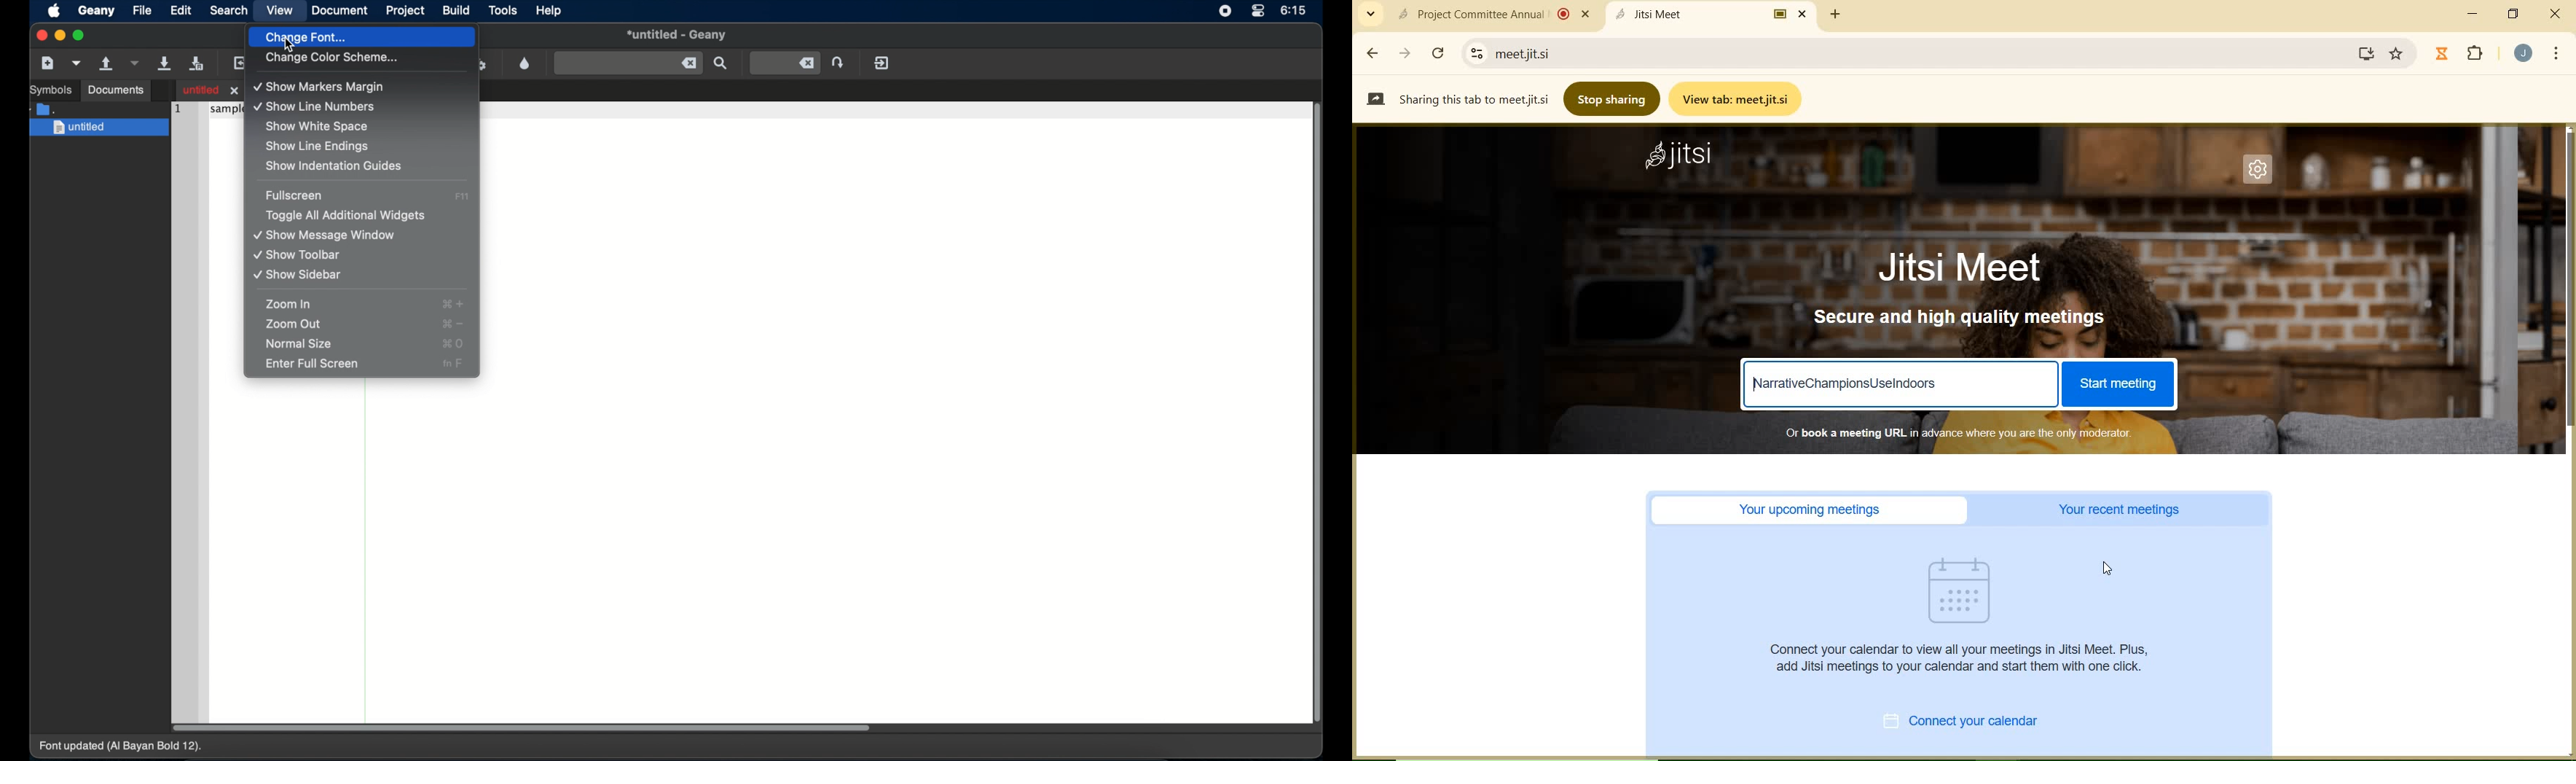 This screenshot has height=784, width=2576. I want to click on view tab: meet.jit.si, so click(1735, 100).